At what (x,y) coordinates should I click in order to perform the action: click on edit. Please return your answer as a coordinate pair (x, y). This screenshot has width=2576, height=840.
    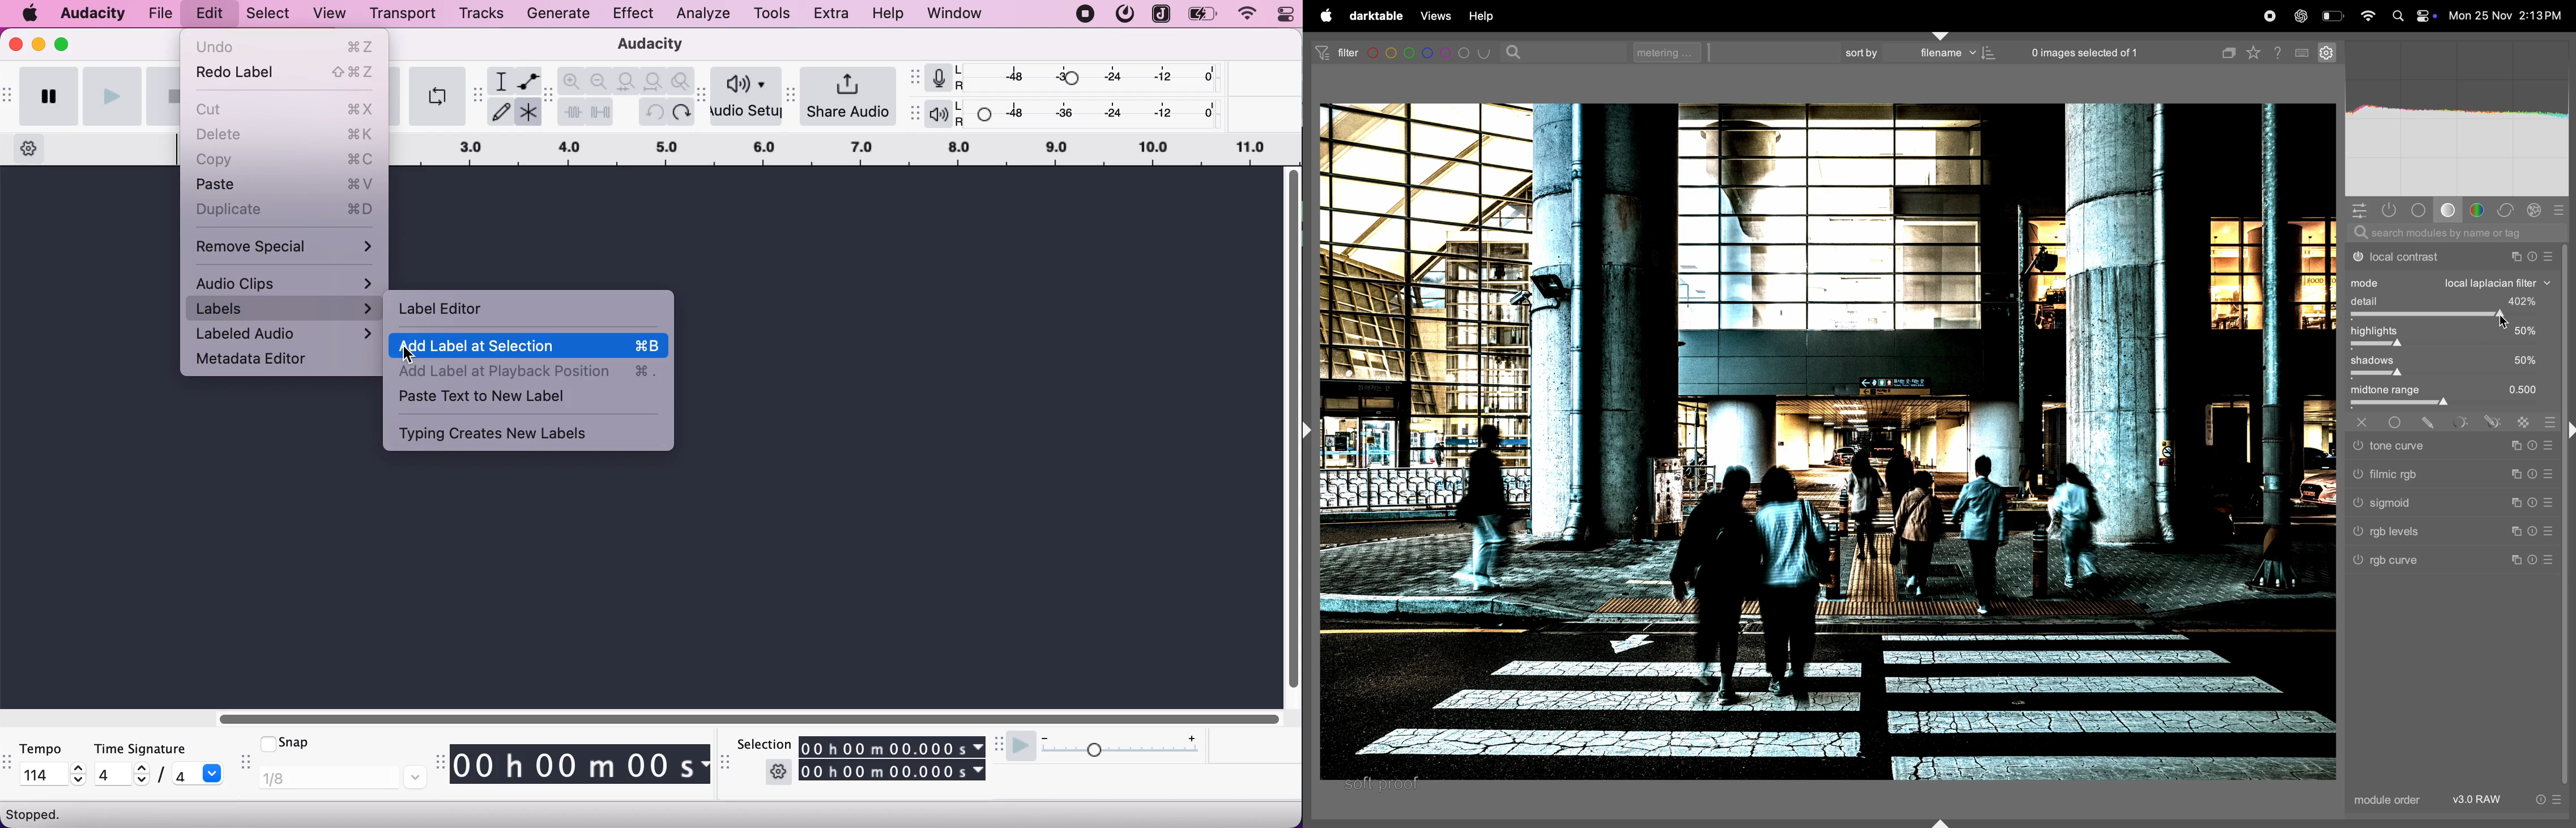
    Looking at the image, I should click on (212, 14).